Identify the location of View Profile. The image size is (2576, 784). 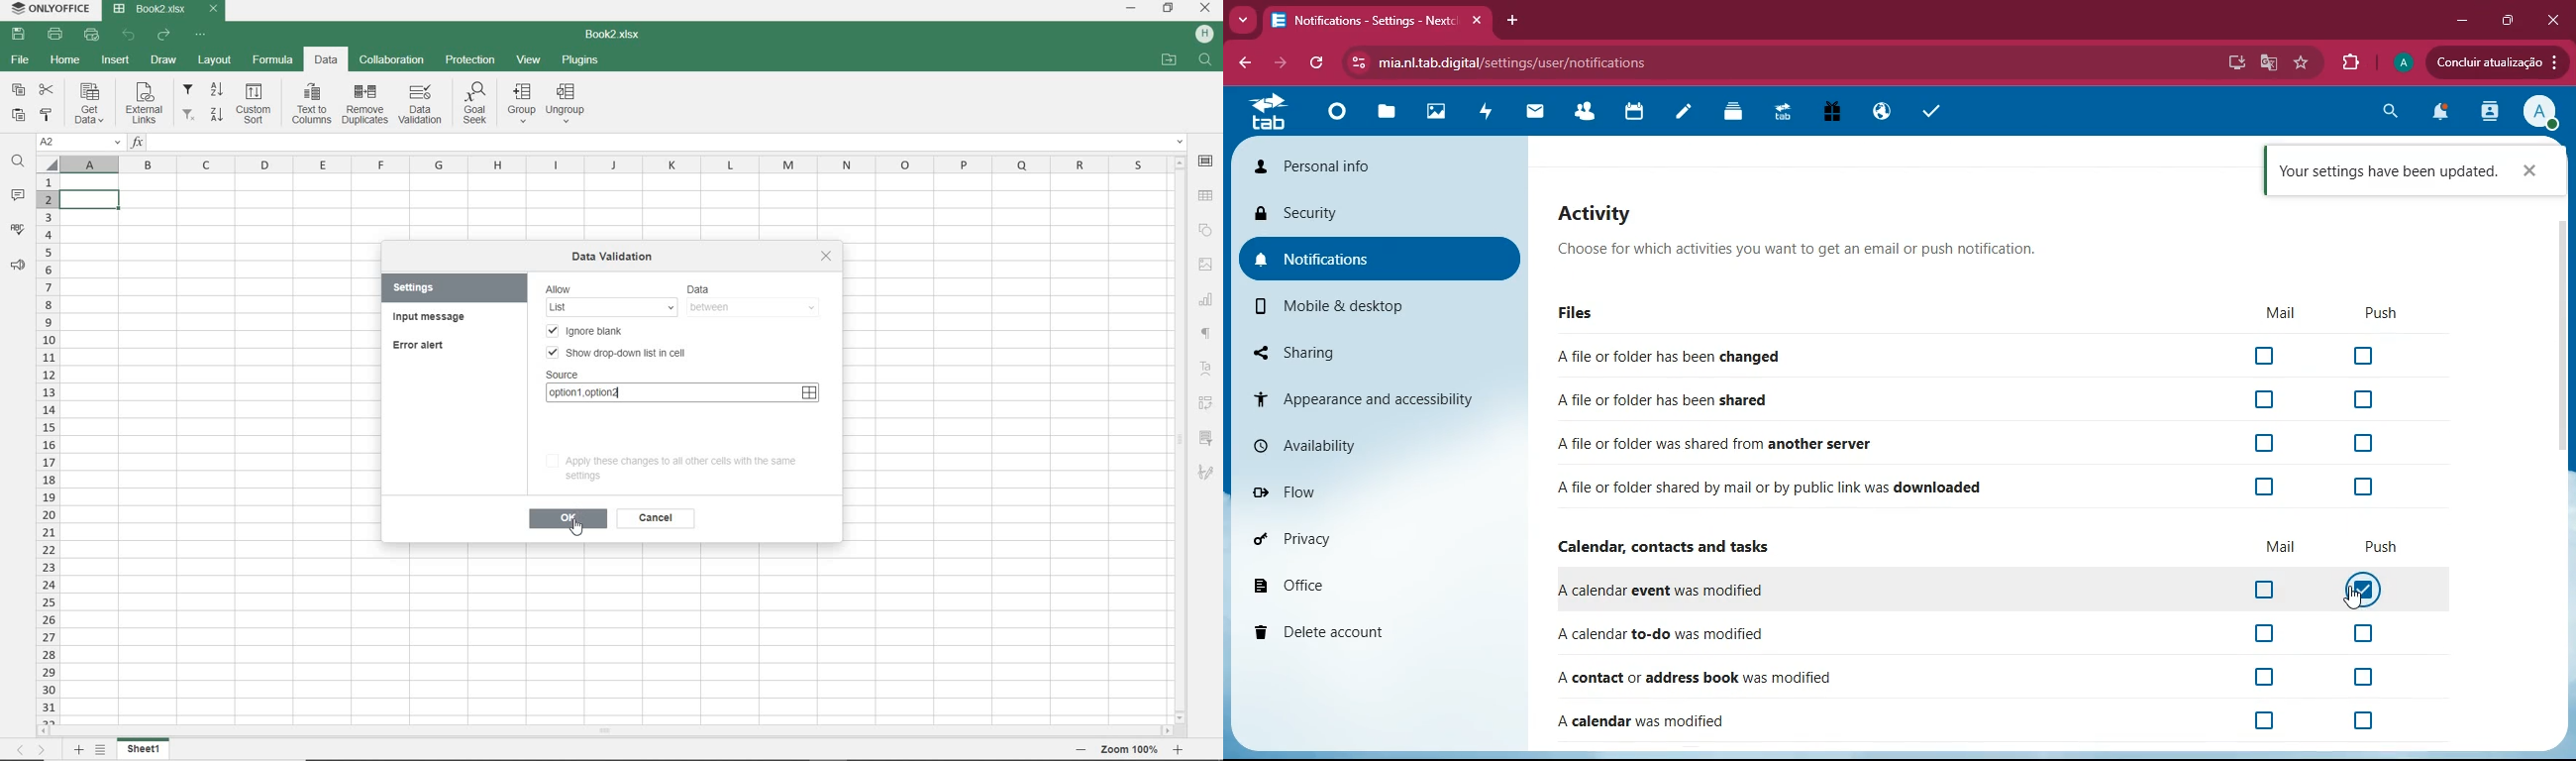
(2542, 114).